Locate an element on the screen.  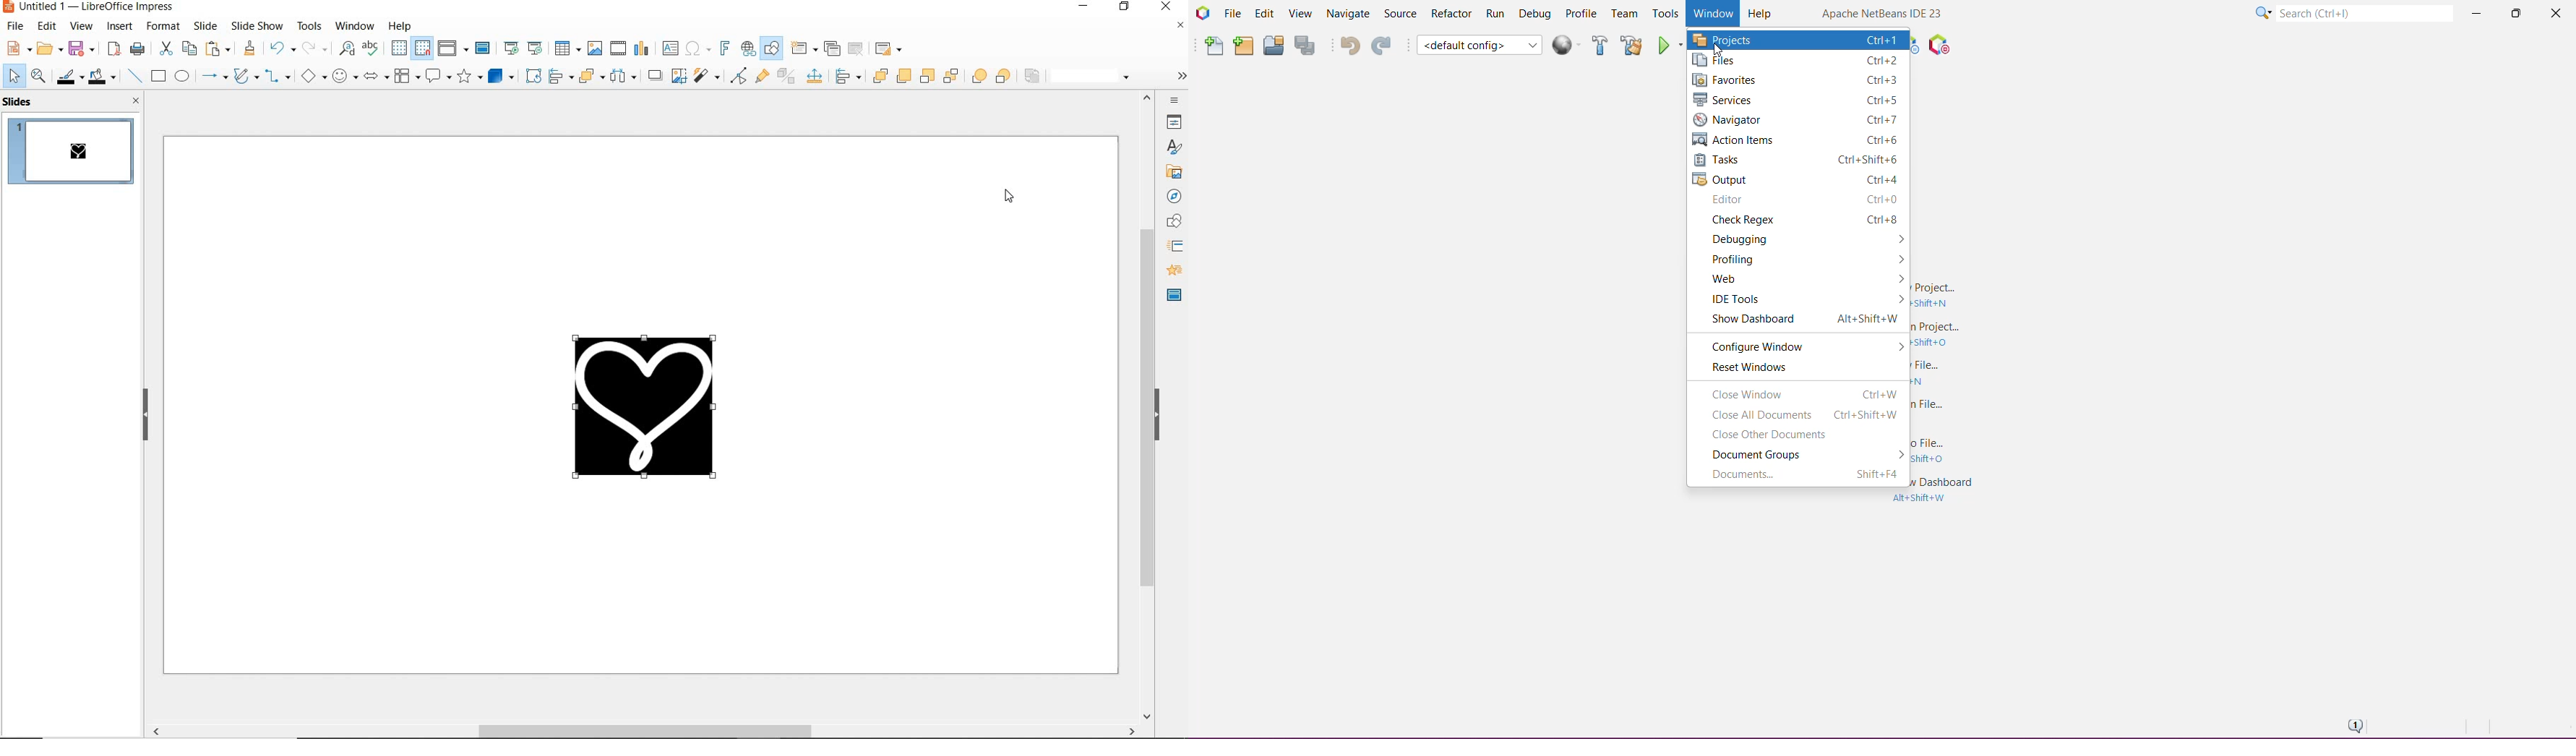
IDE Tools is located at coordinates (1733, 300).